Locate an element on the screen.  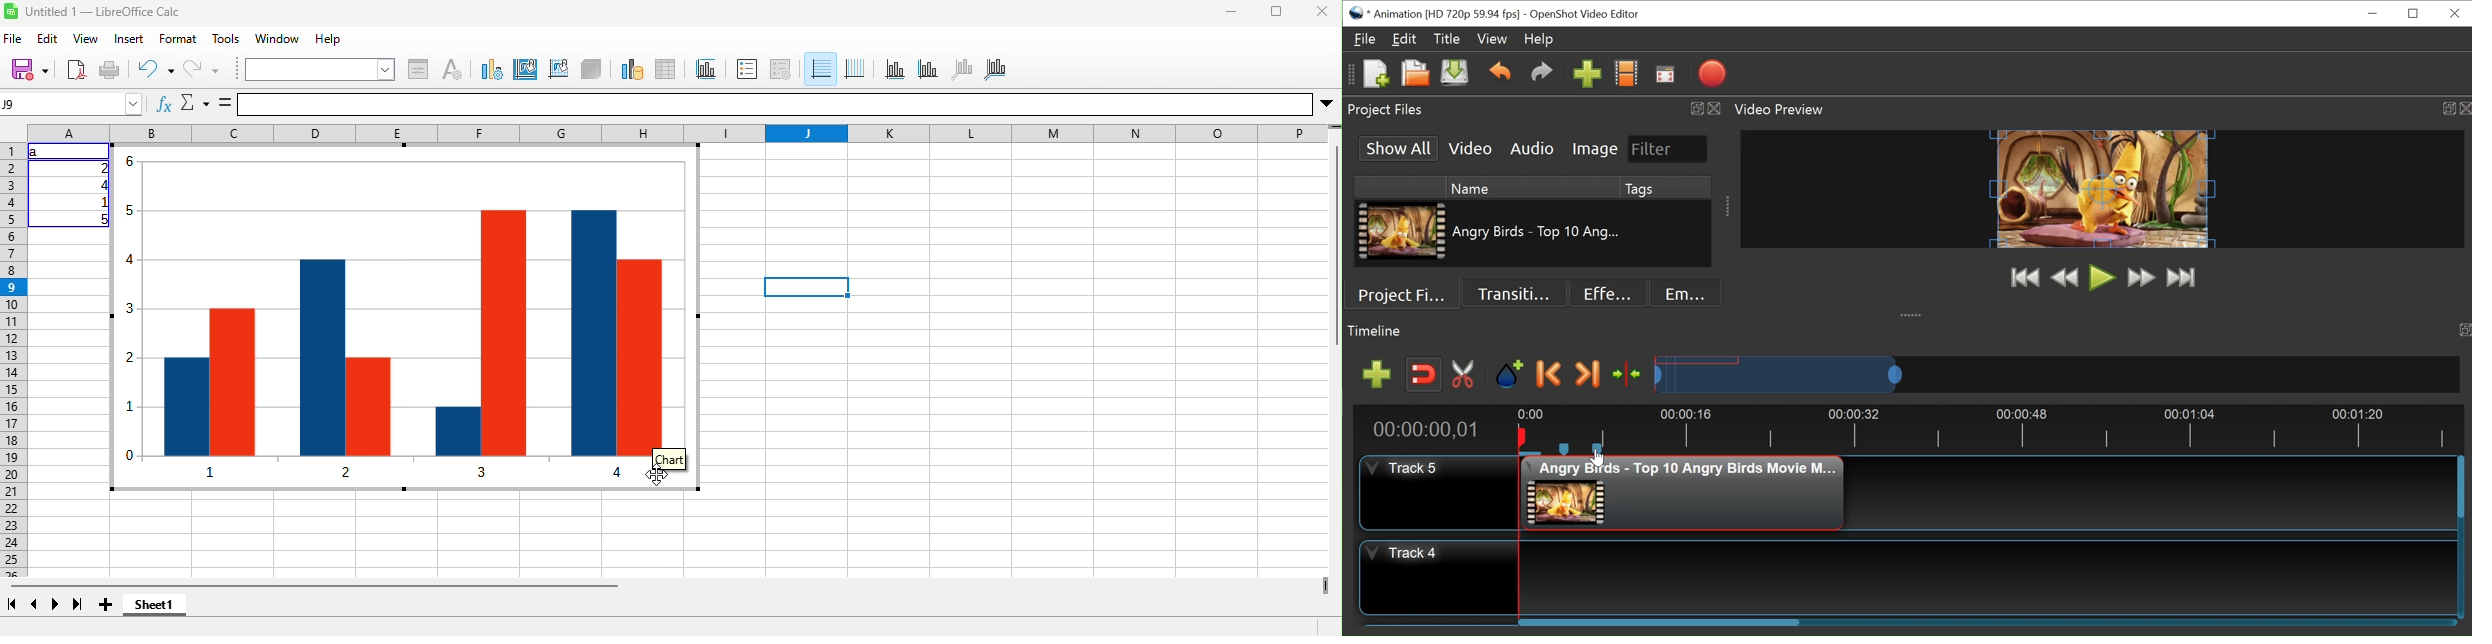
Vertical slide bar is located at coordinates (1336, 244).